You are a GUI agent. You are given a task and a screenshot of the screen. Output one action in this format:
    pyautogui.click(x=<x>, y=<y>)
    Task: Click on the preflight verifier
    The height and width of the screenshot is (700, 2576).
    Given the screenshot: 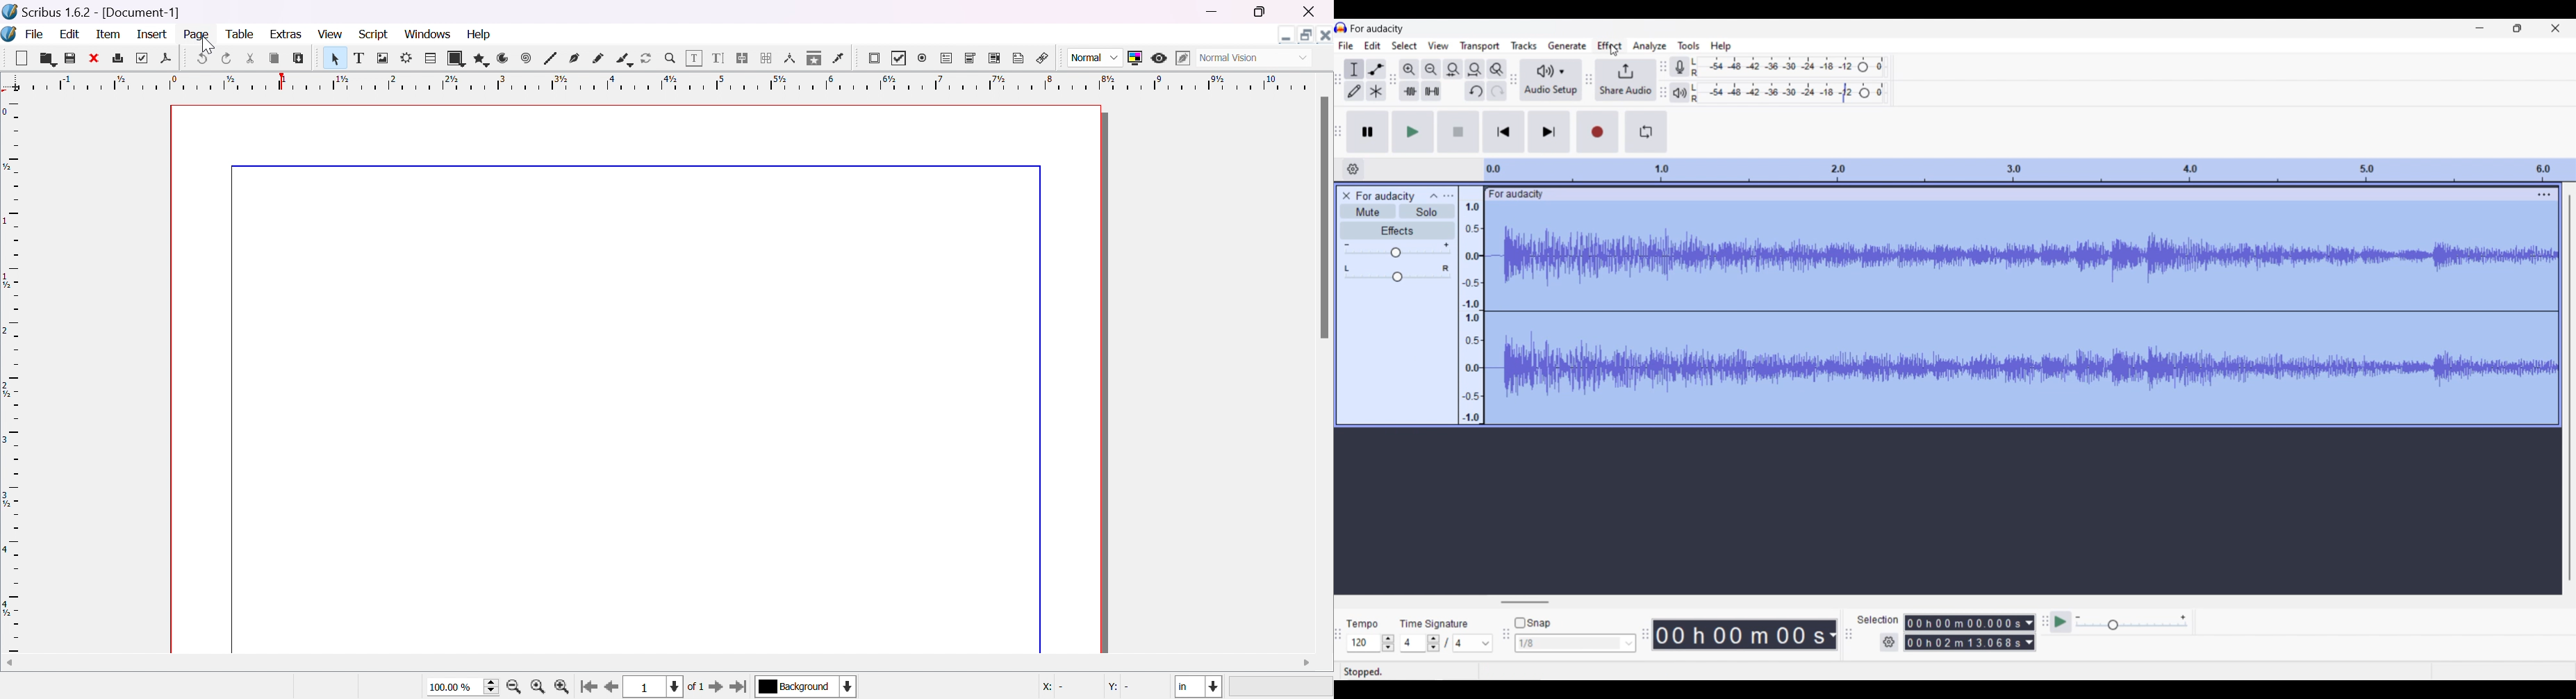 What is the action you would take?
    pyautogui.click(x=147, y=57)
    